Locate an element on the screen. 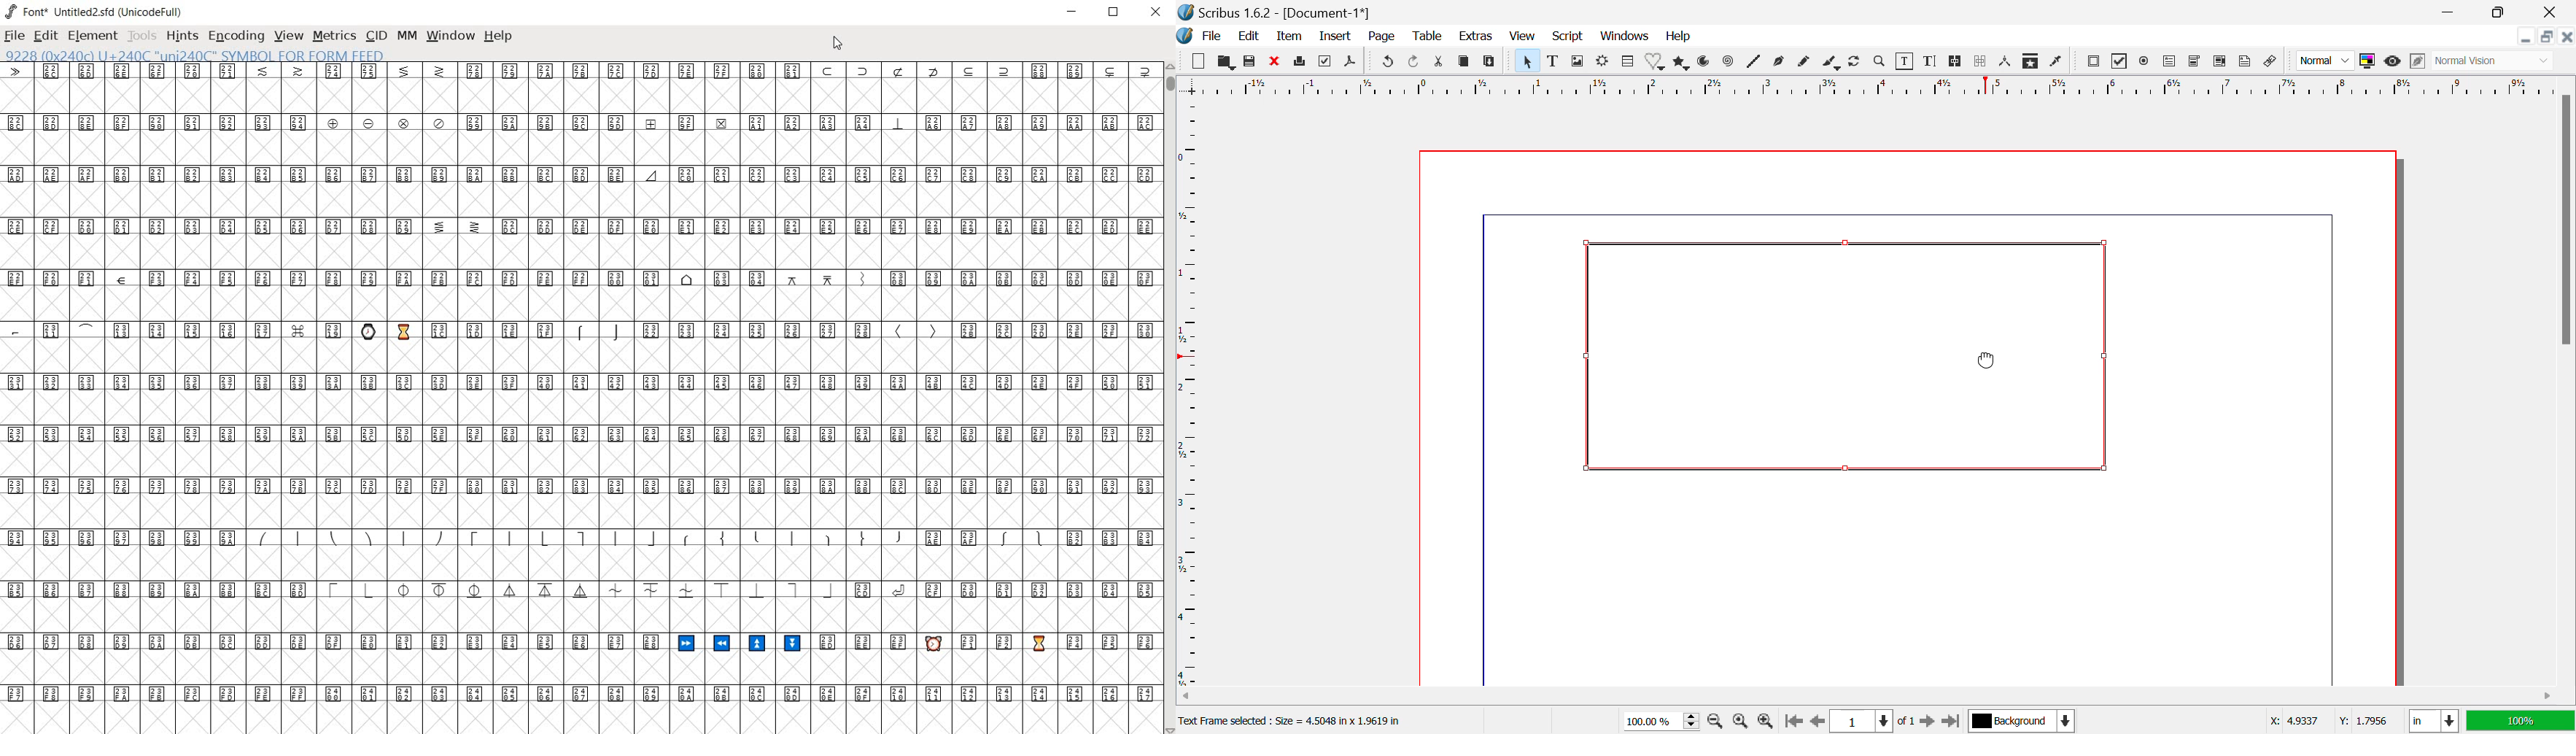  Select is located at coordinates (1526, 61).